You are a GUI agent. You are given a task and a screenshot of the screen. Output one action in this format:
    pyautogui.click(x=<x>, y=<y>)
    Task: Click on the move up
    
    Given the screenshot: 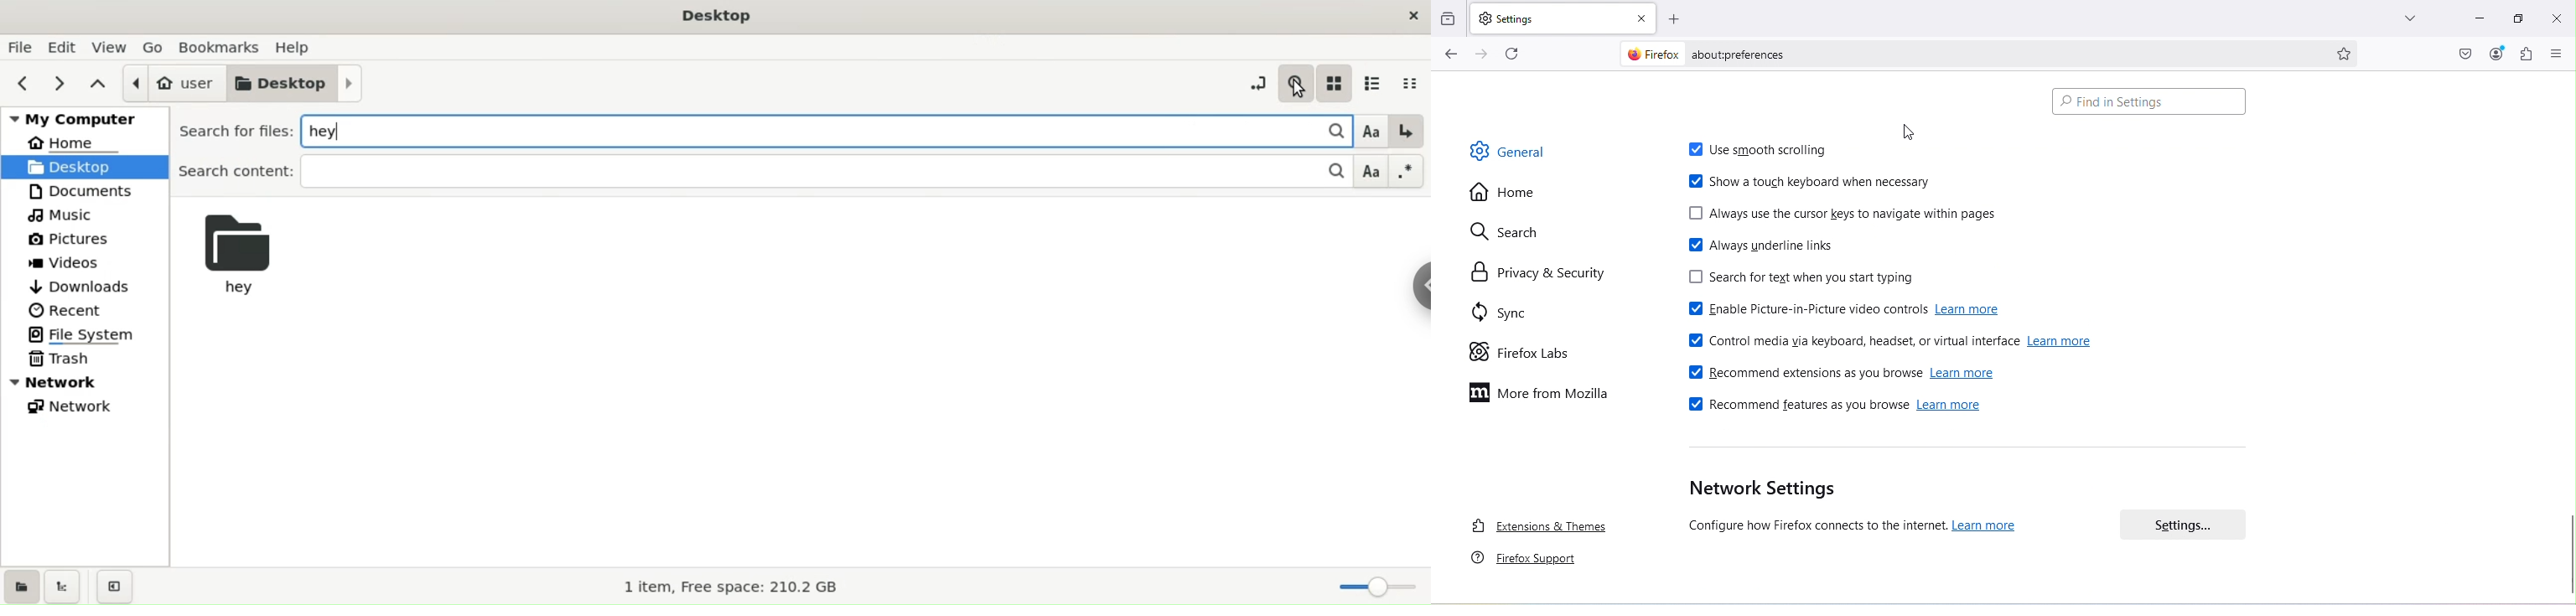 What is the action you would take?
    pyautogui.click(x=2568, y=75)
    